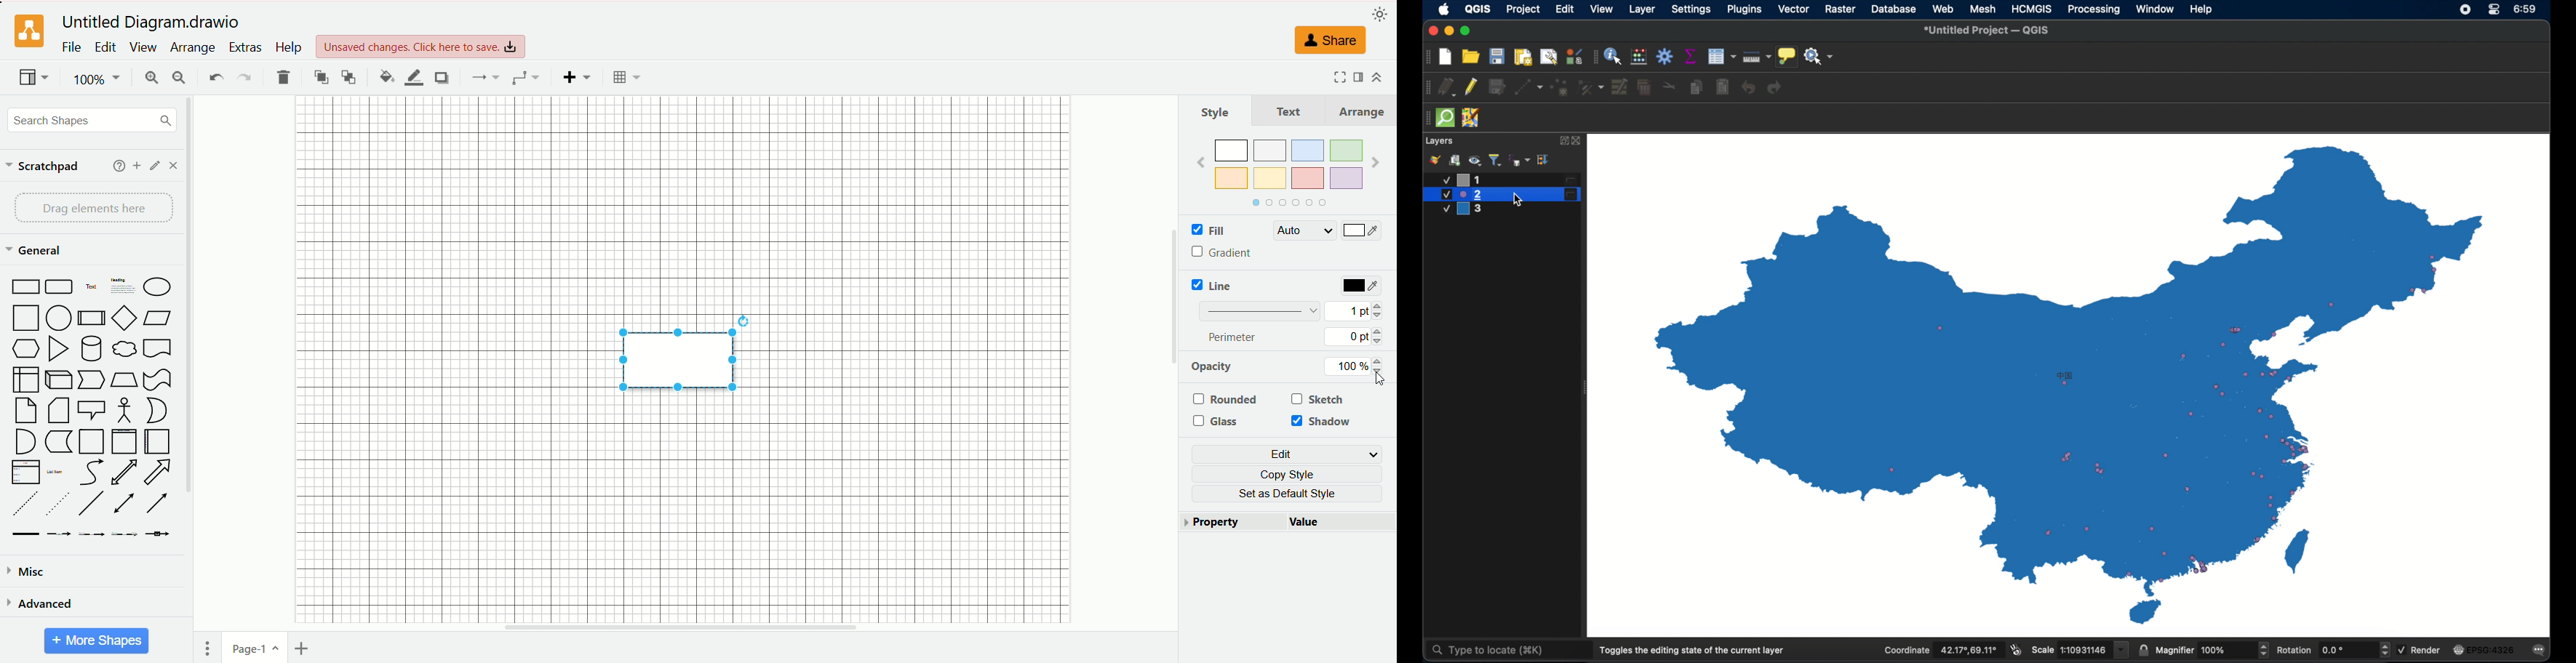 This screenshot has height=672, width=2576. Describe the element at coordinates (525, 78) in the screenshot. I see `waypoint` at that location.